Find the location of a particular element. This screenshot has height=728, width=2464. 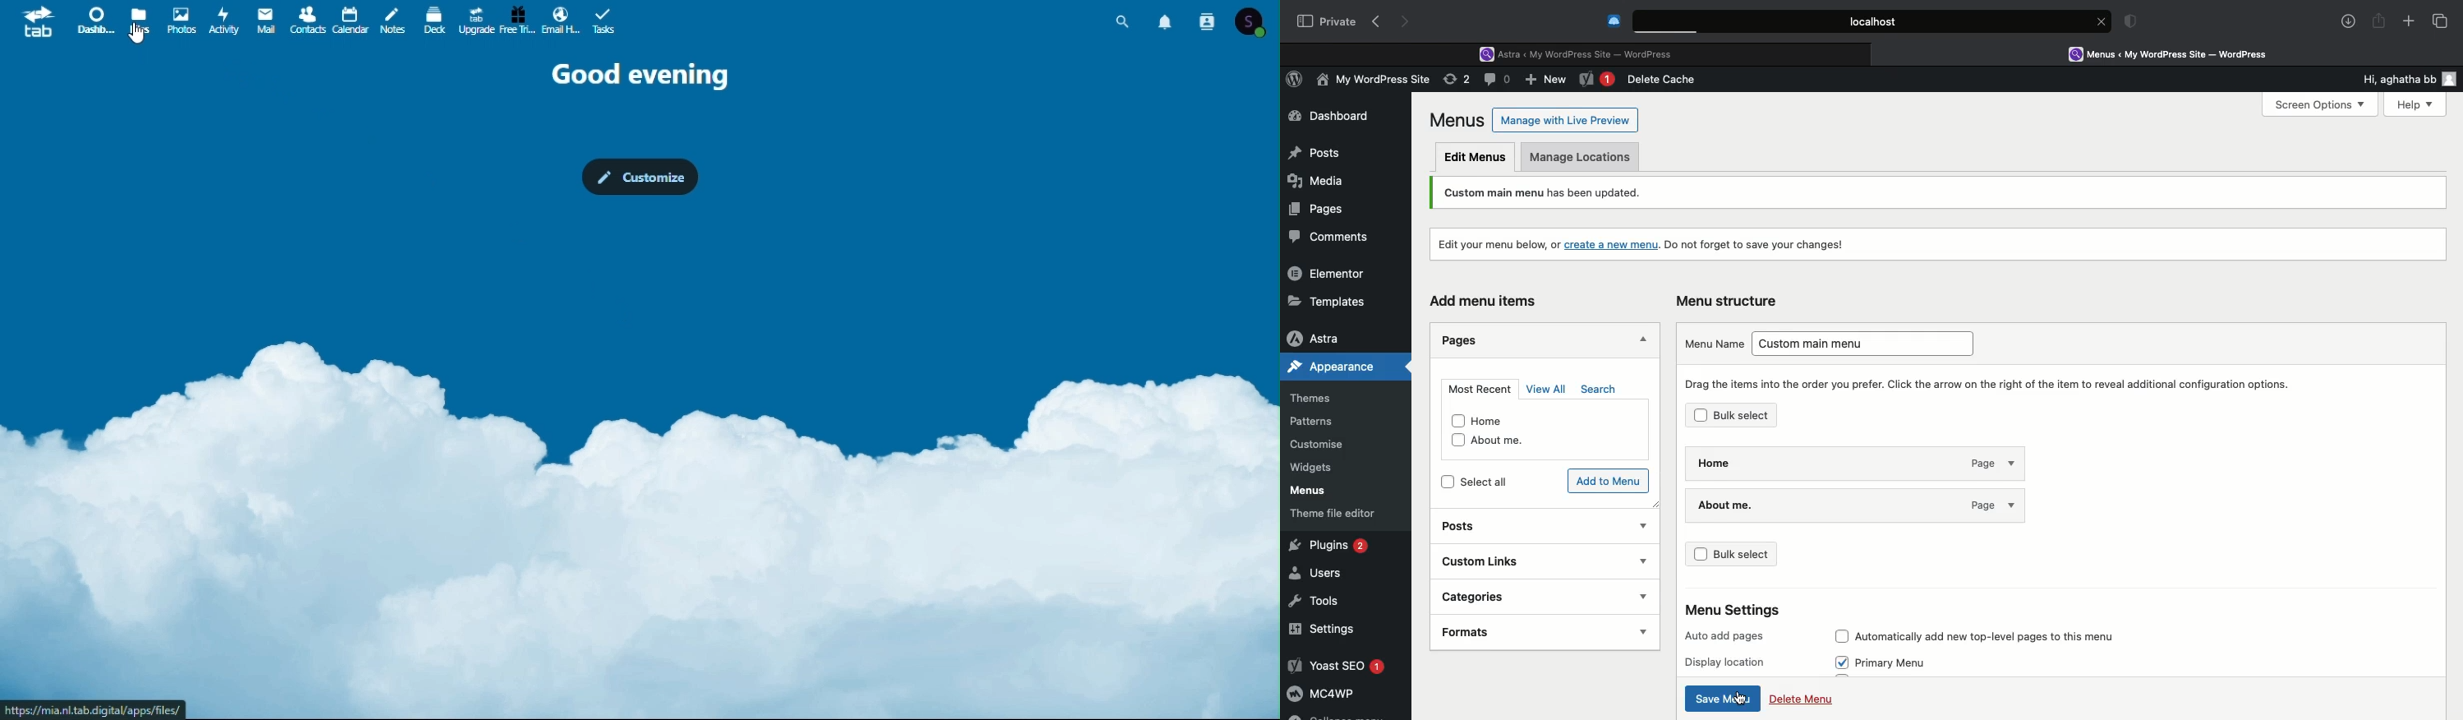

Astra is located at coordinates (1328, 338).